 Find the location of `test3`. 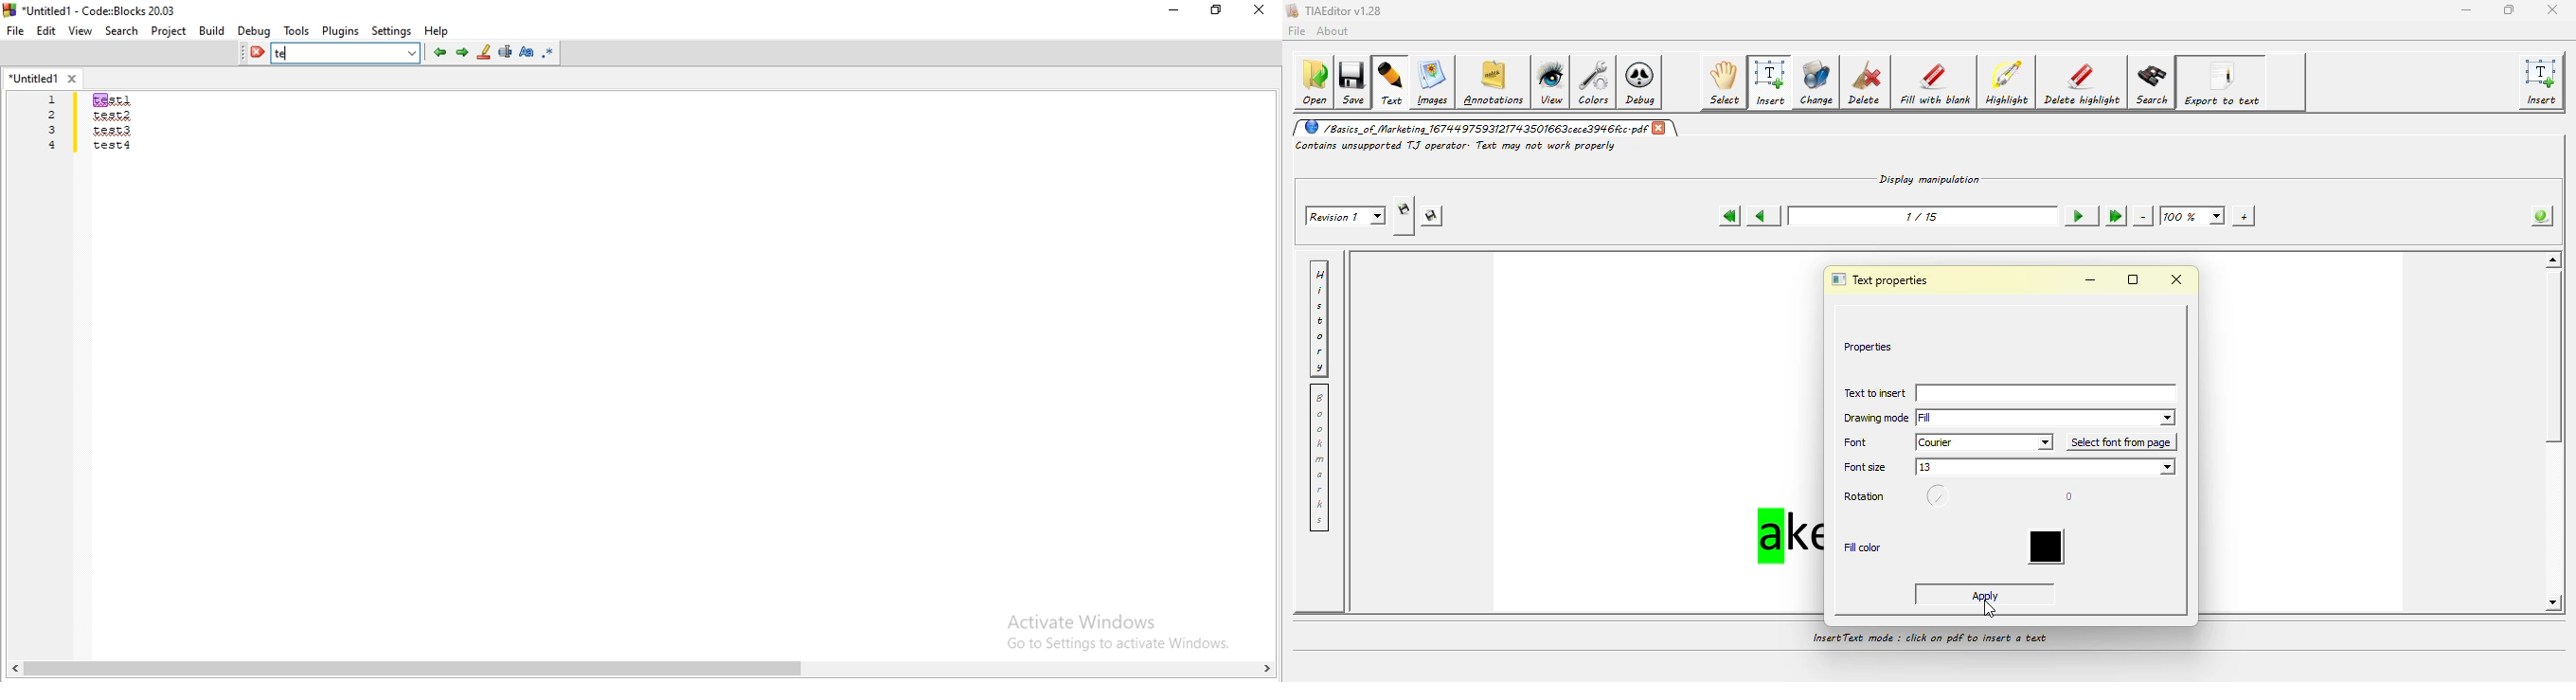

test3 is located at coordinates (114, 130).